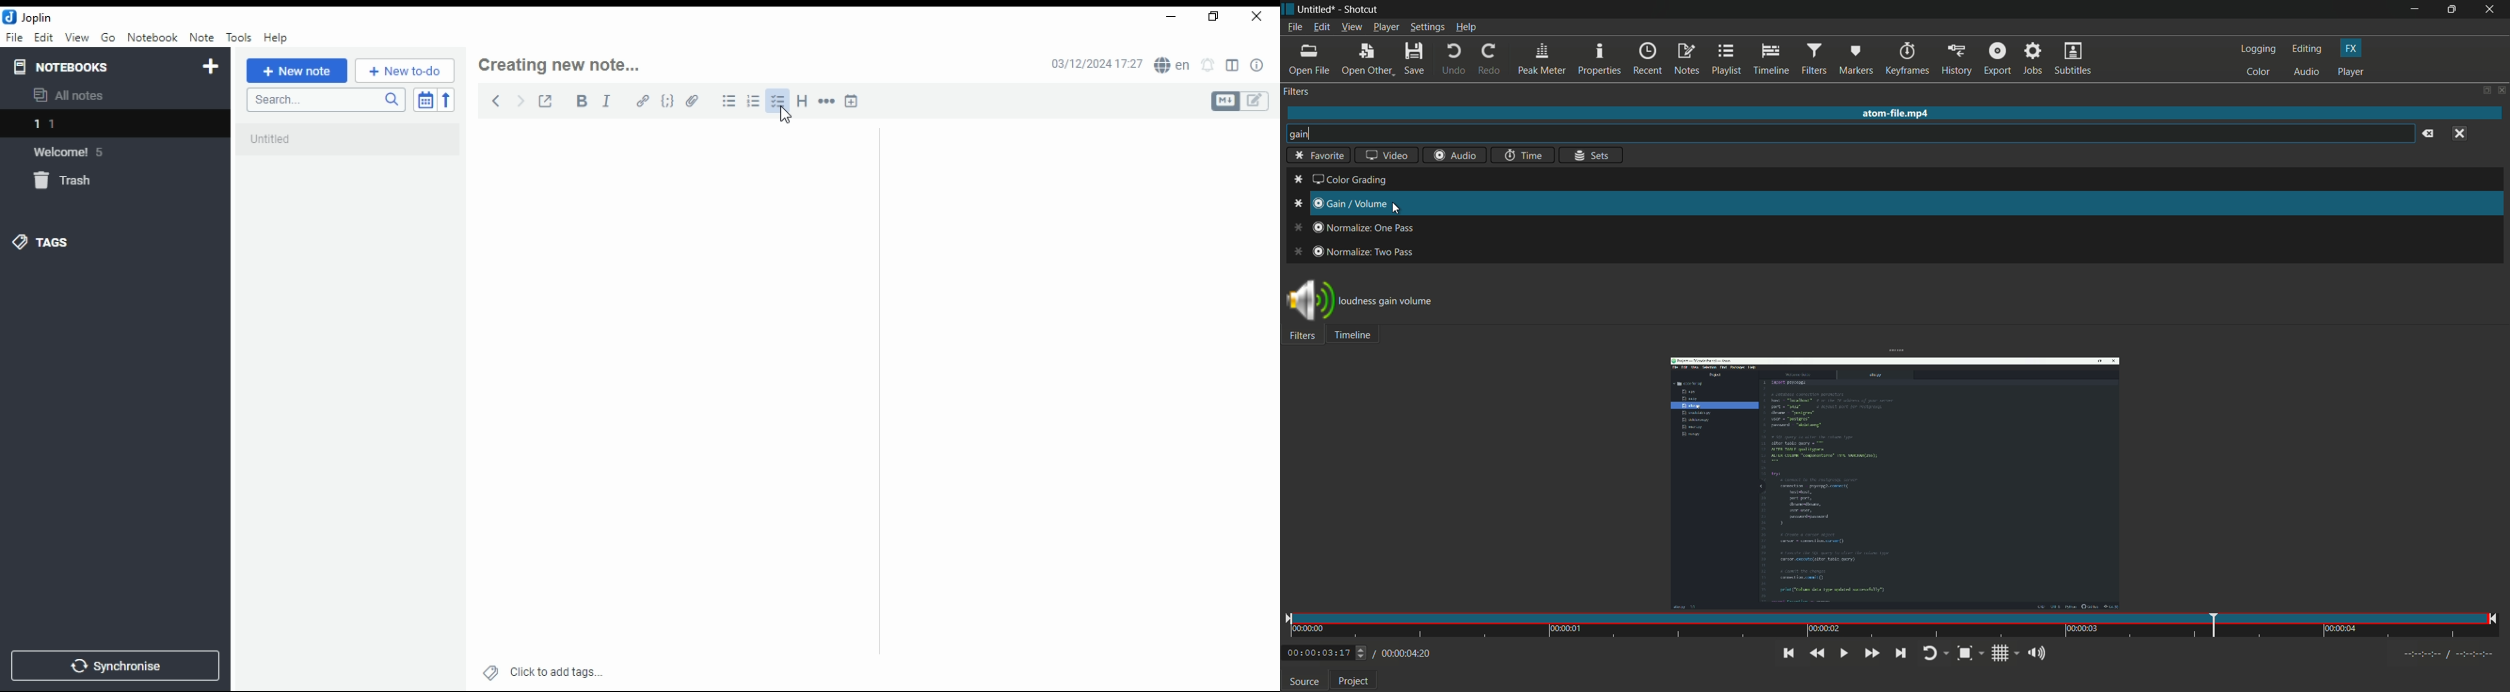  Describe the element at coordinates (1386, 27) in the screenshot. I see `player menu` at that location.